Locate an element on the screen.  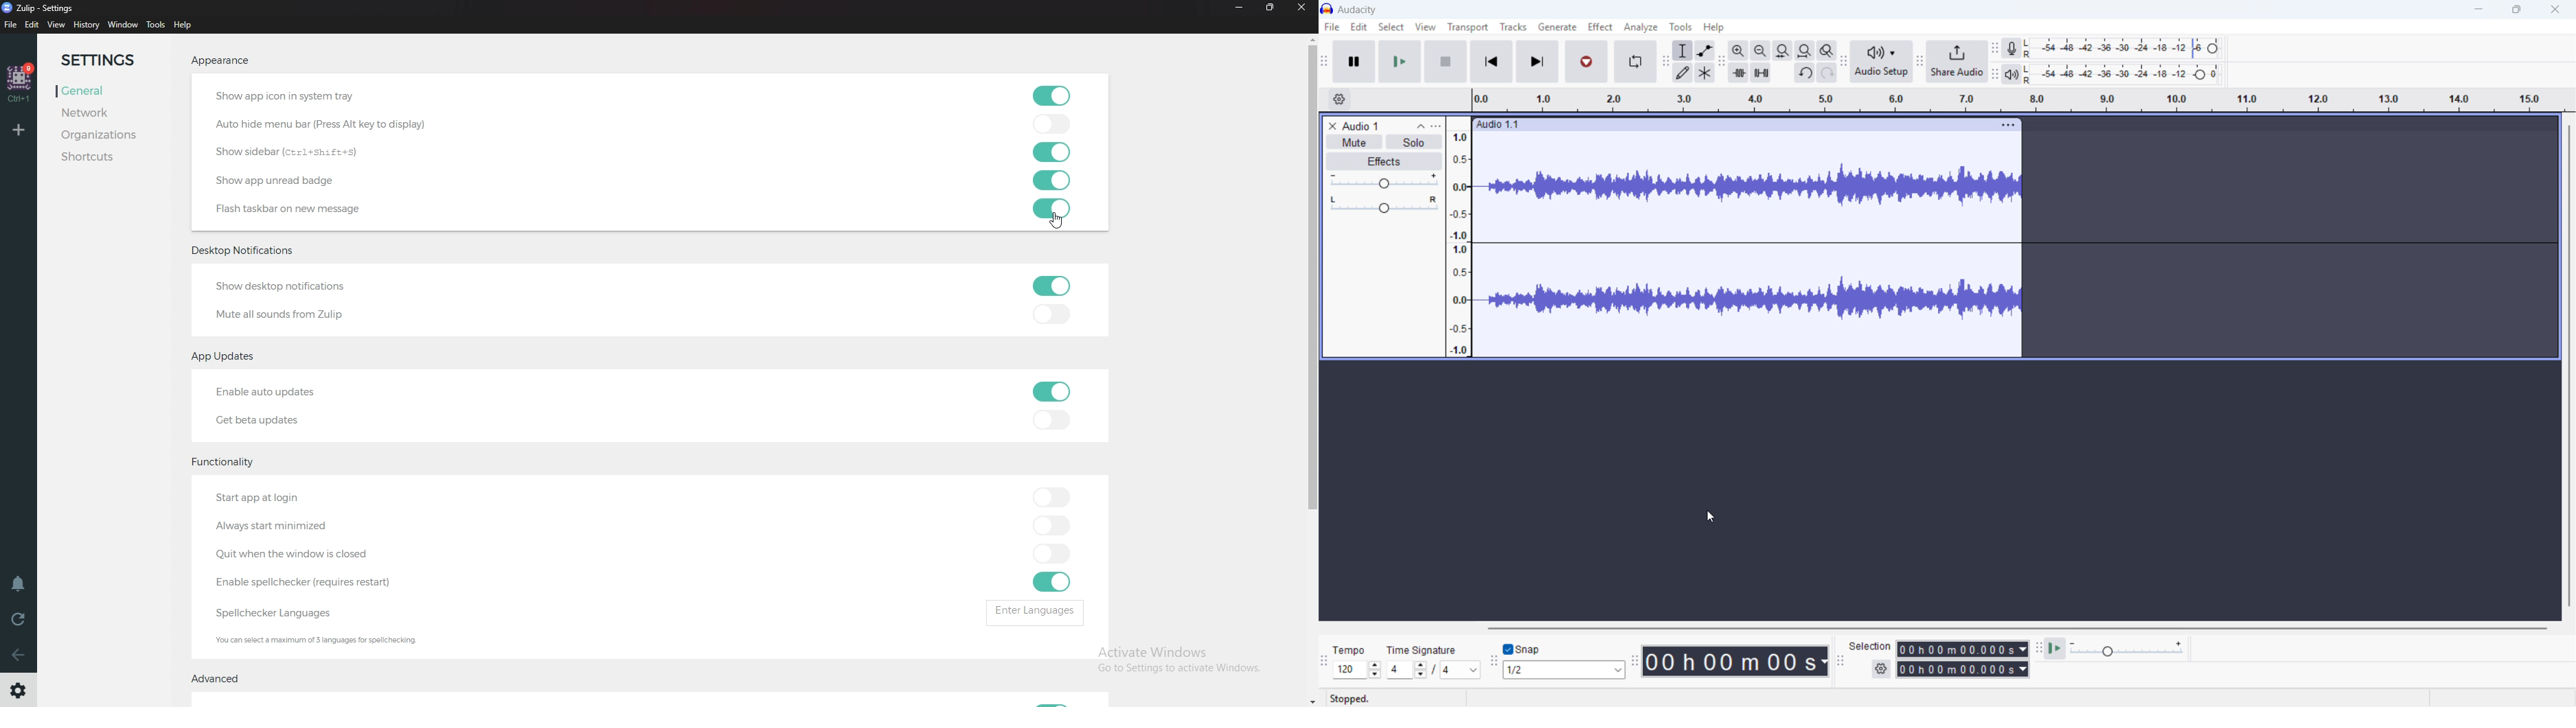
Track waveform is located at coordinates (1746, 188).